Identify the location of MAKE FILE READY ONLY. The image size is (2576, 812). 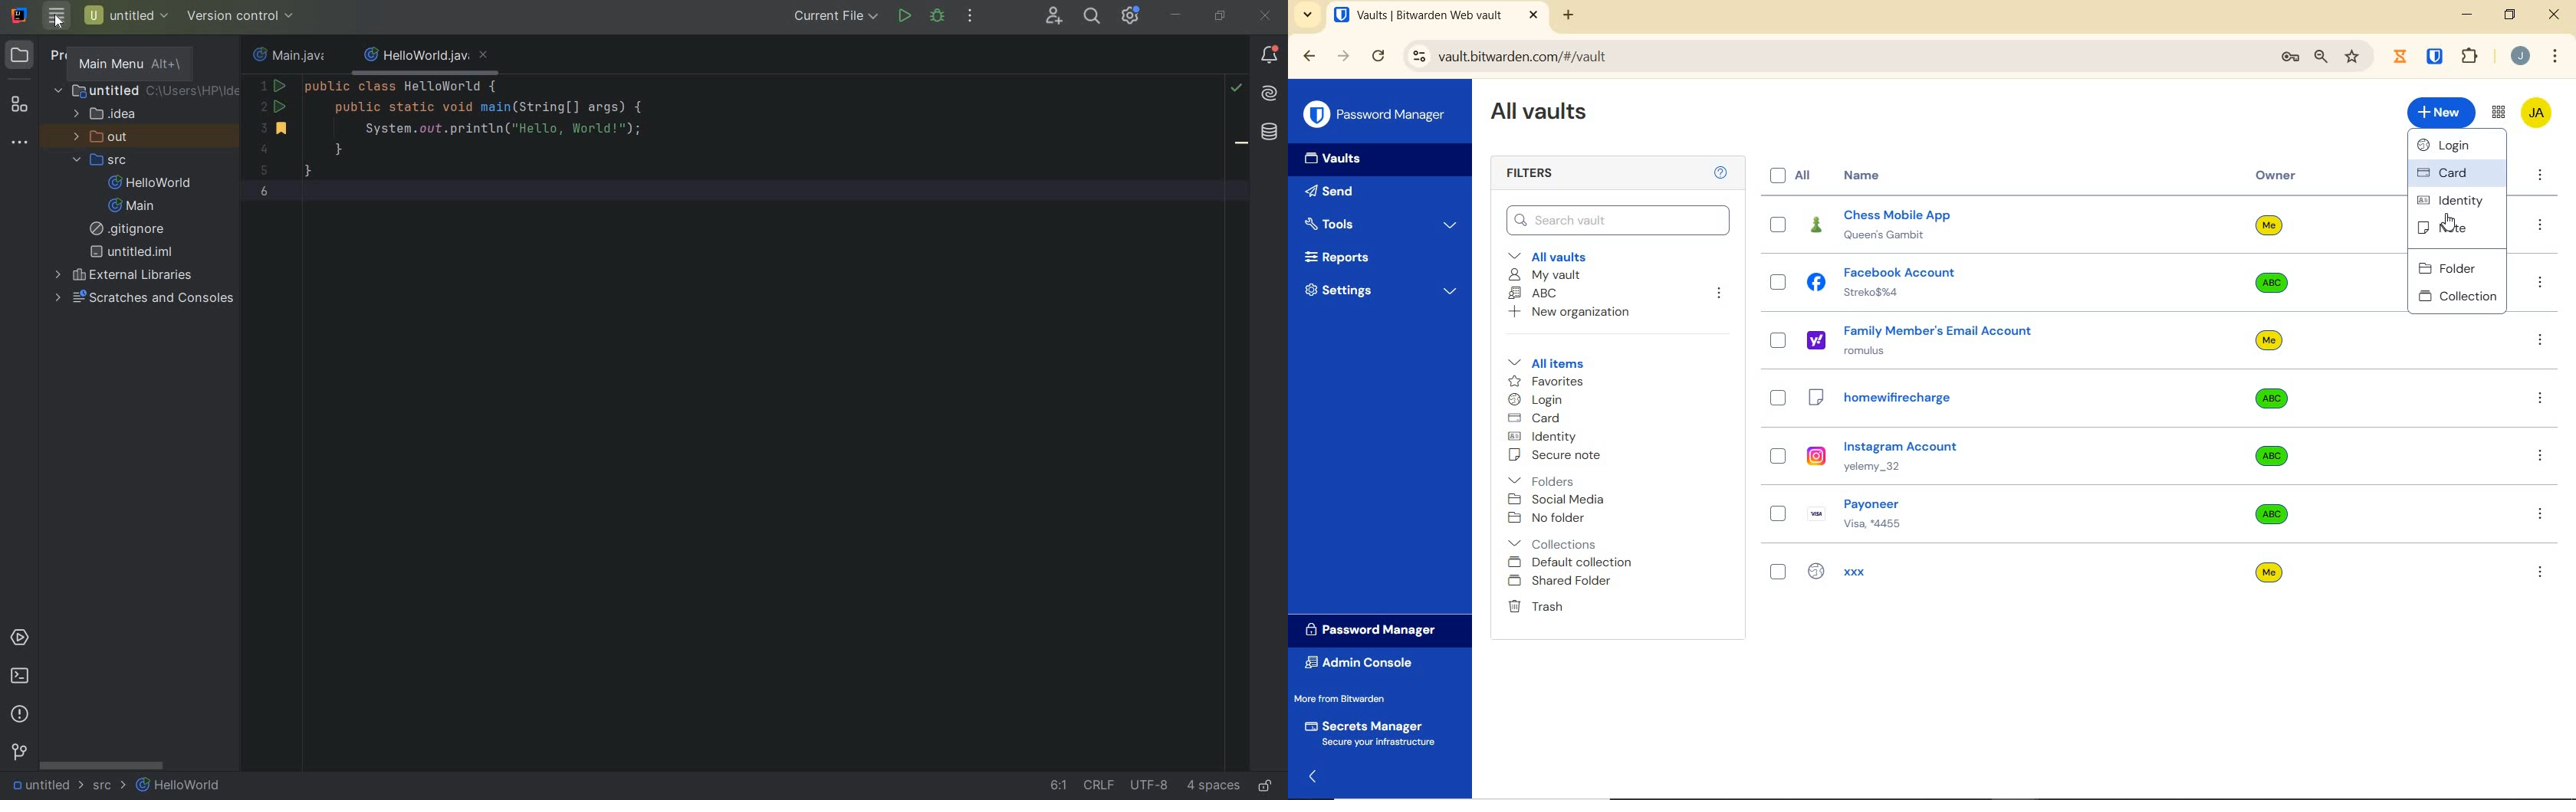
(1266, 787).